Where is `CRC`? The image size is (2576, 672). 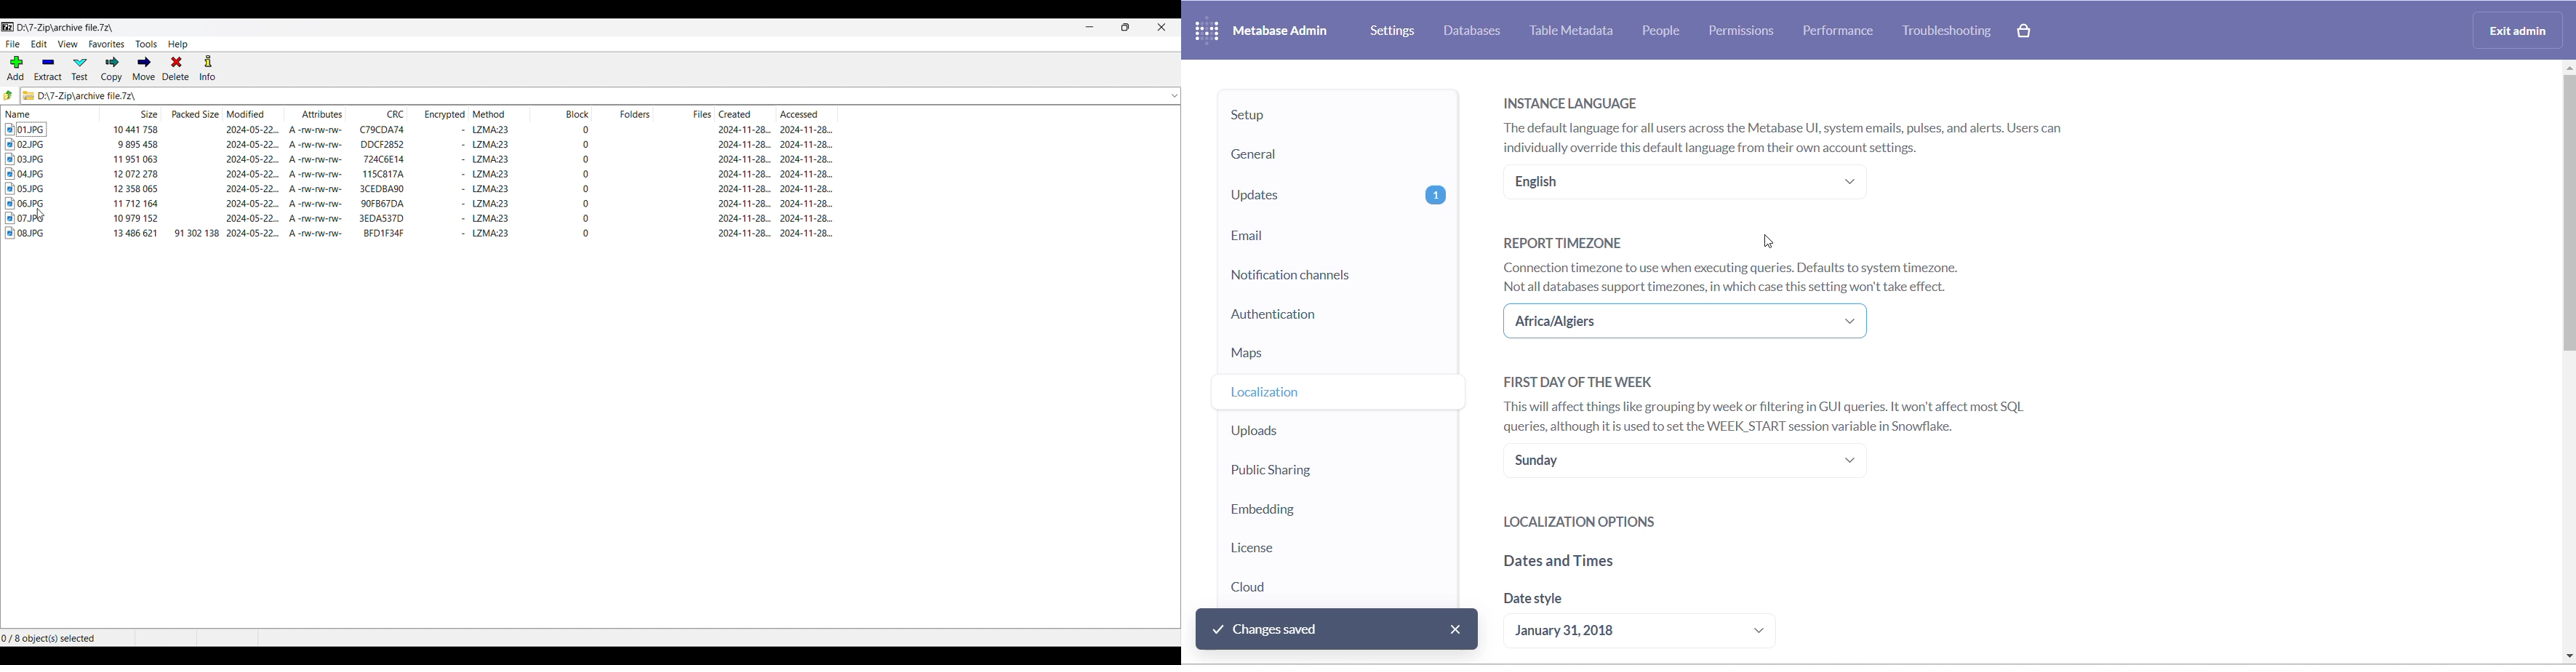
CRC is located at coordinates (382, 218).